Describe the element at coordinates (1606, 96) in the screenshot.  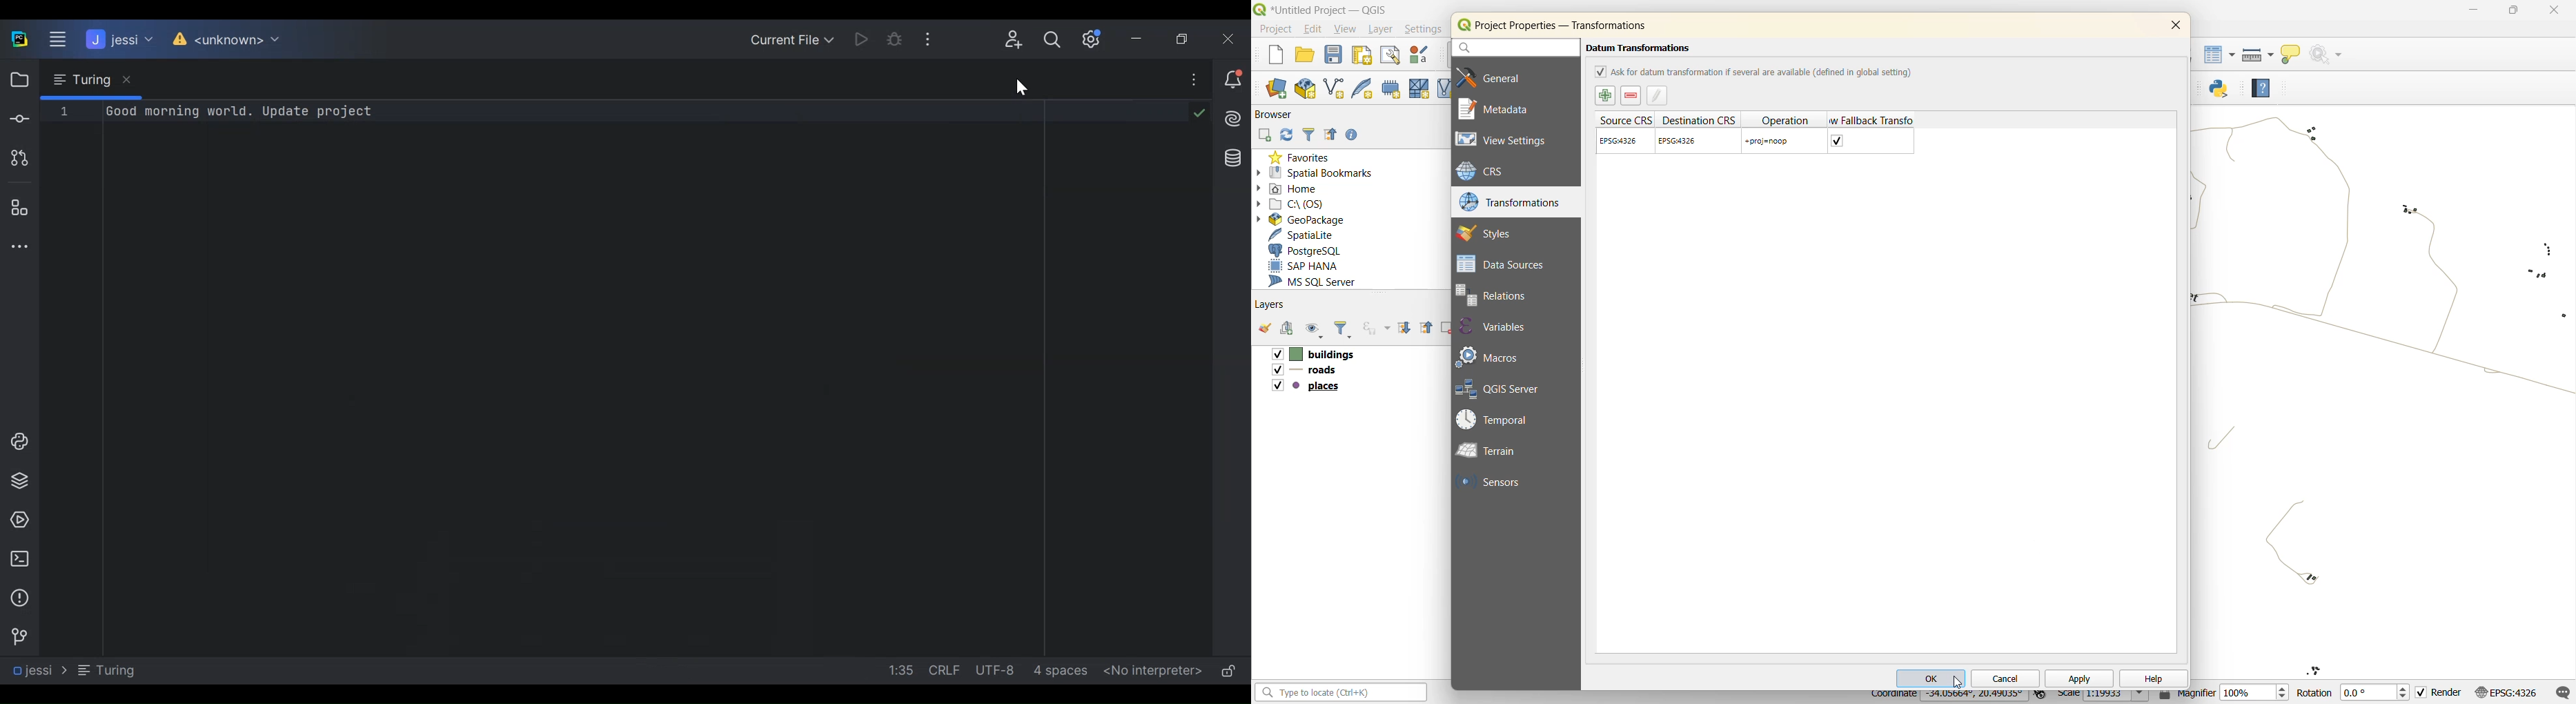
I see `select datum transformation` at that location.